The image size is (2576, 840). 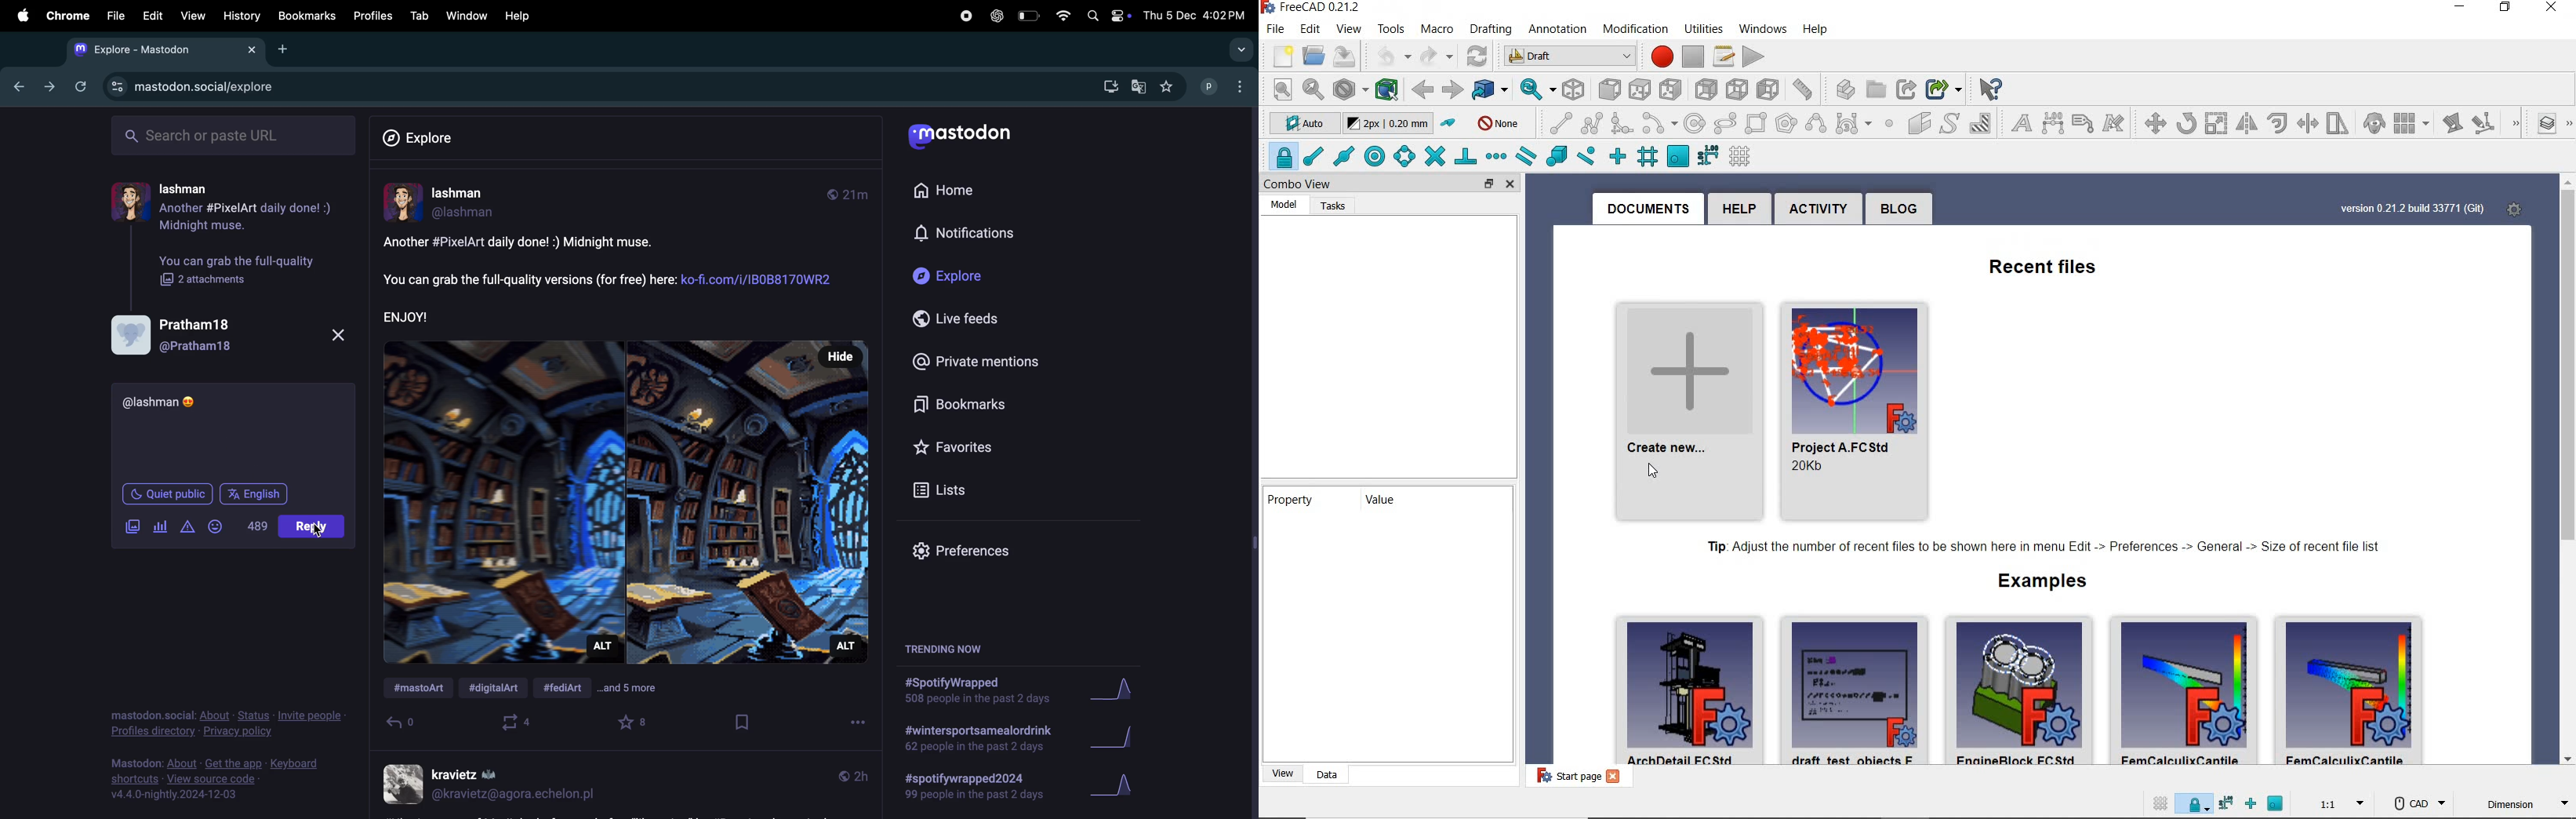 I want to click on dimension, so click(x=2517, y=805).